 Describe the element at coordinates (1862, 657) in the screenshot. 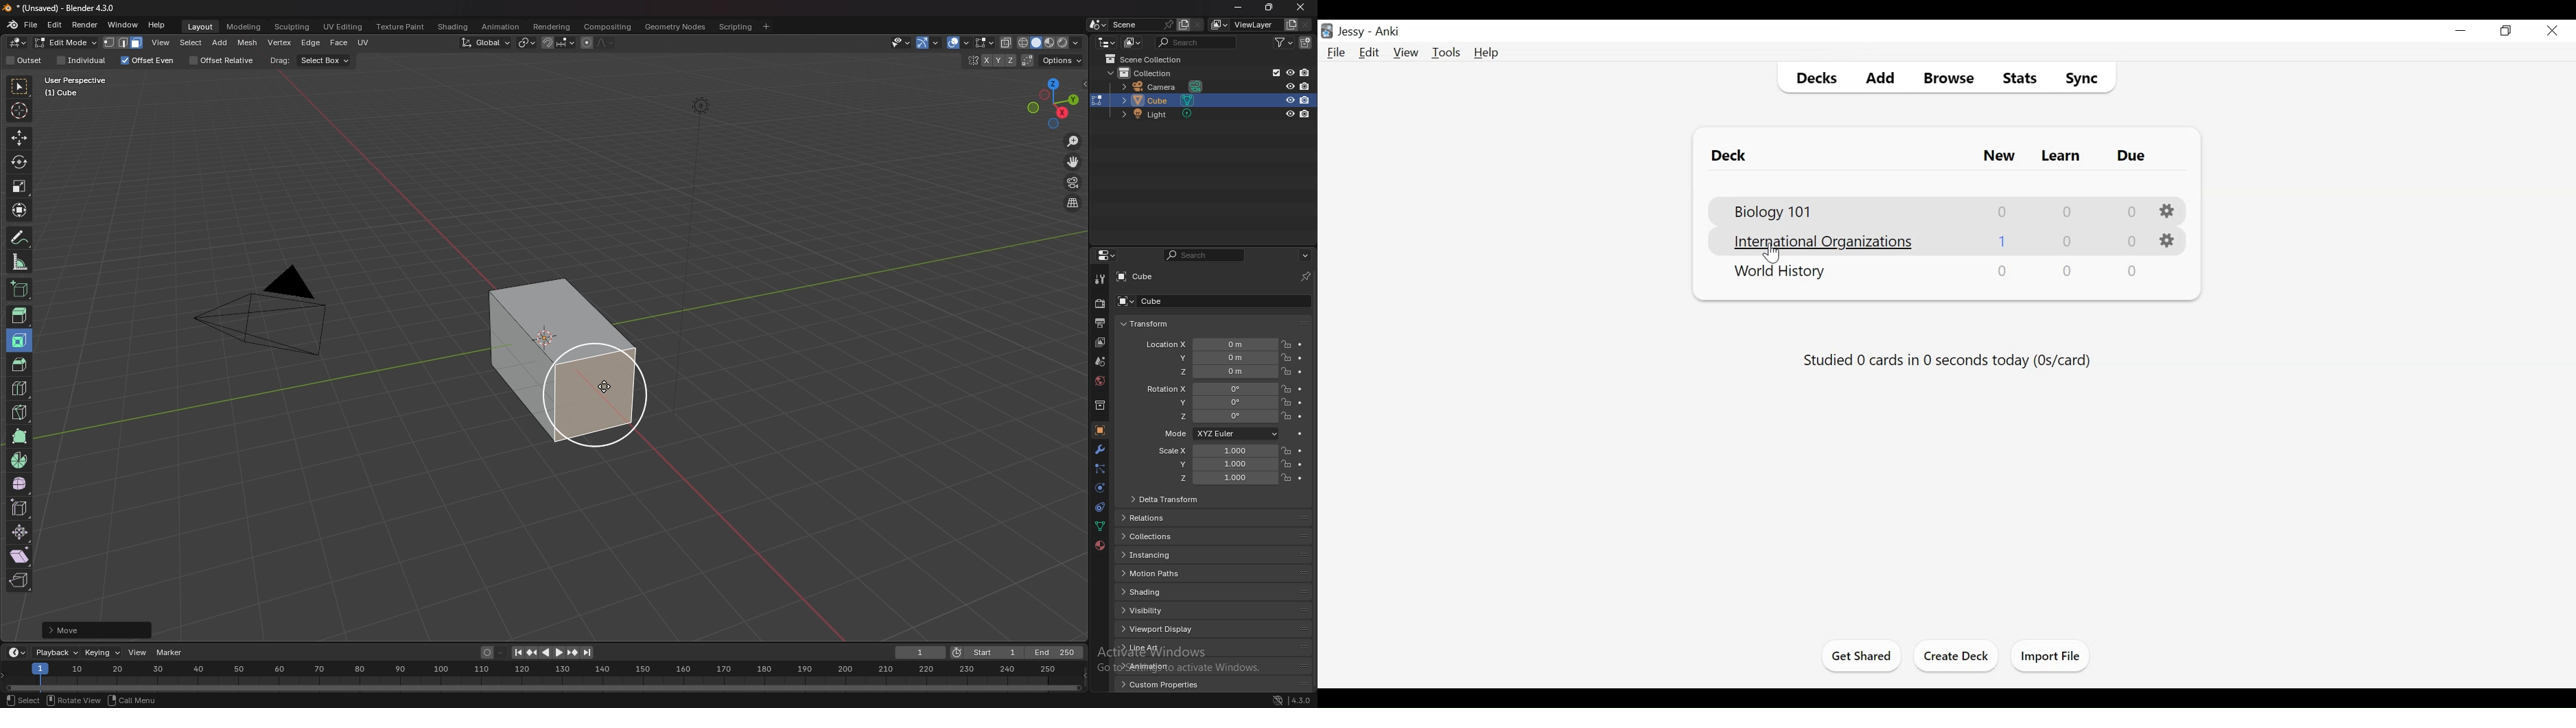

I see `Get Started` at that location.